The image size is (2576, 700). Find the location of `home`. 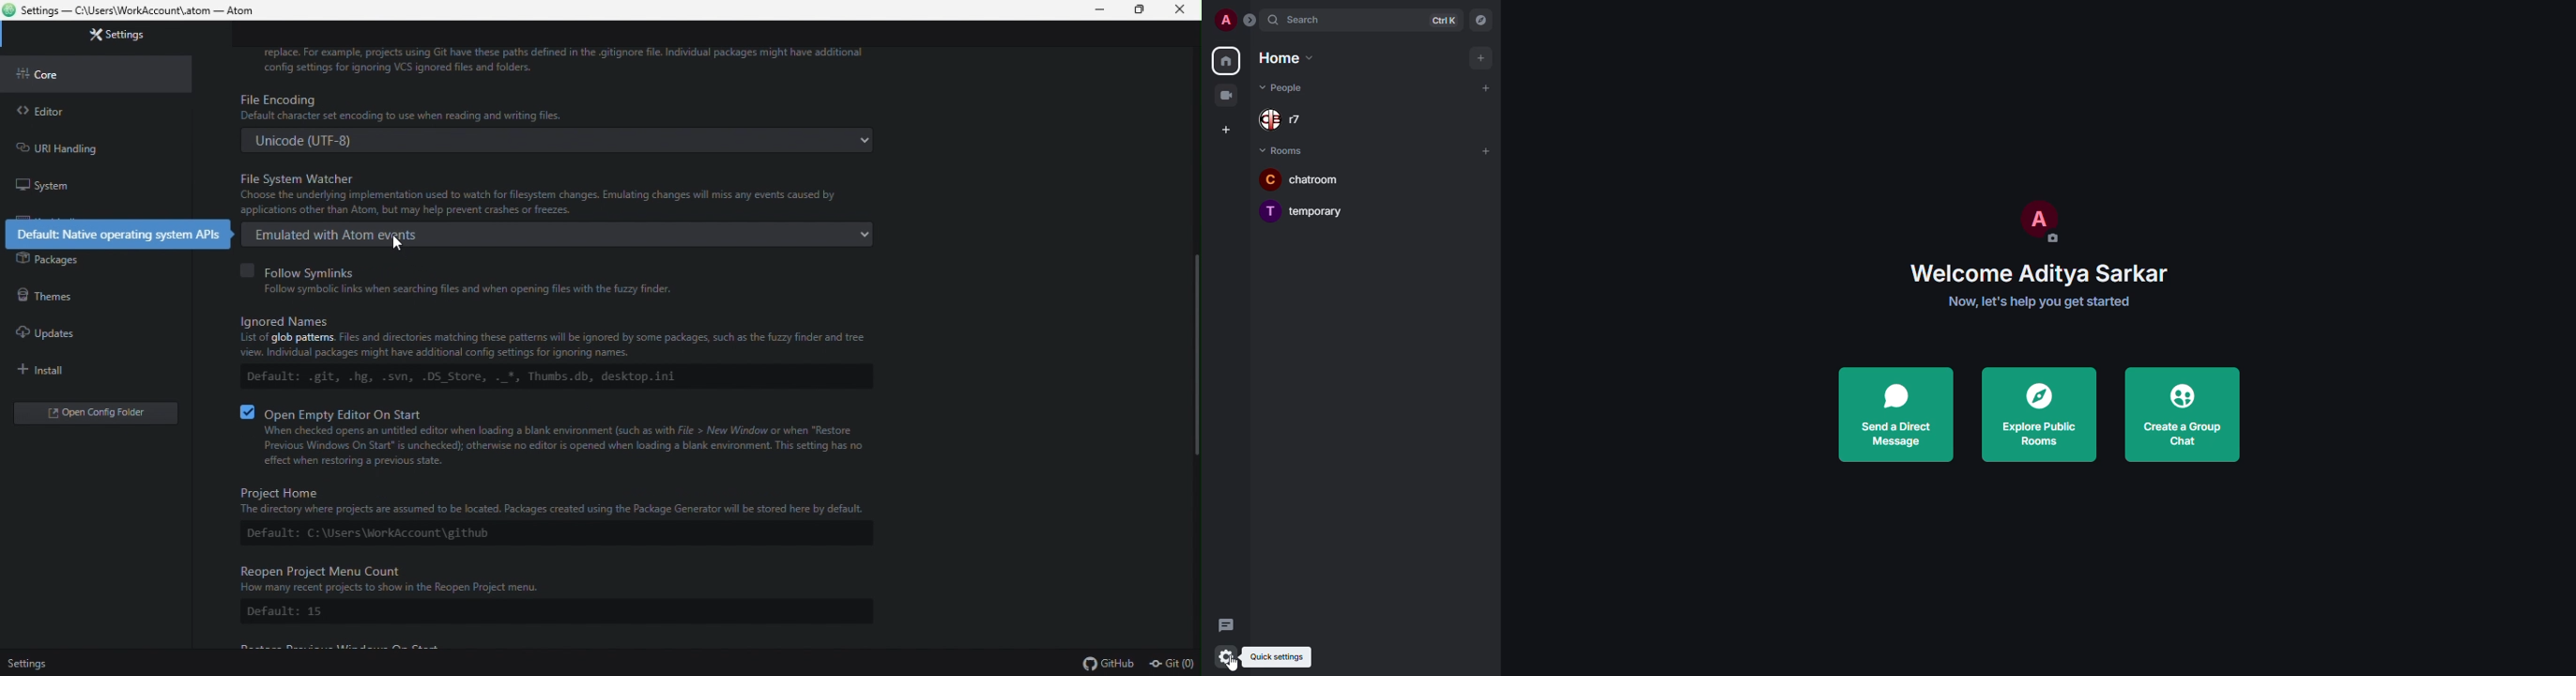

home is located at coordinates (1288, 59).